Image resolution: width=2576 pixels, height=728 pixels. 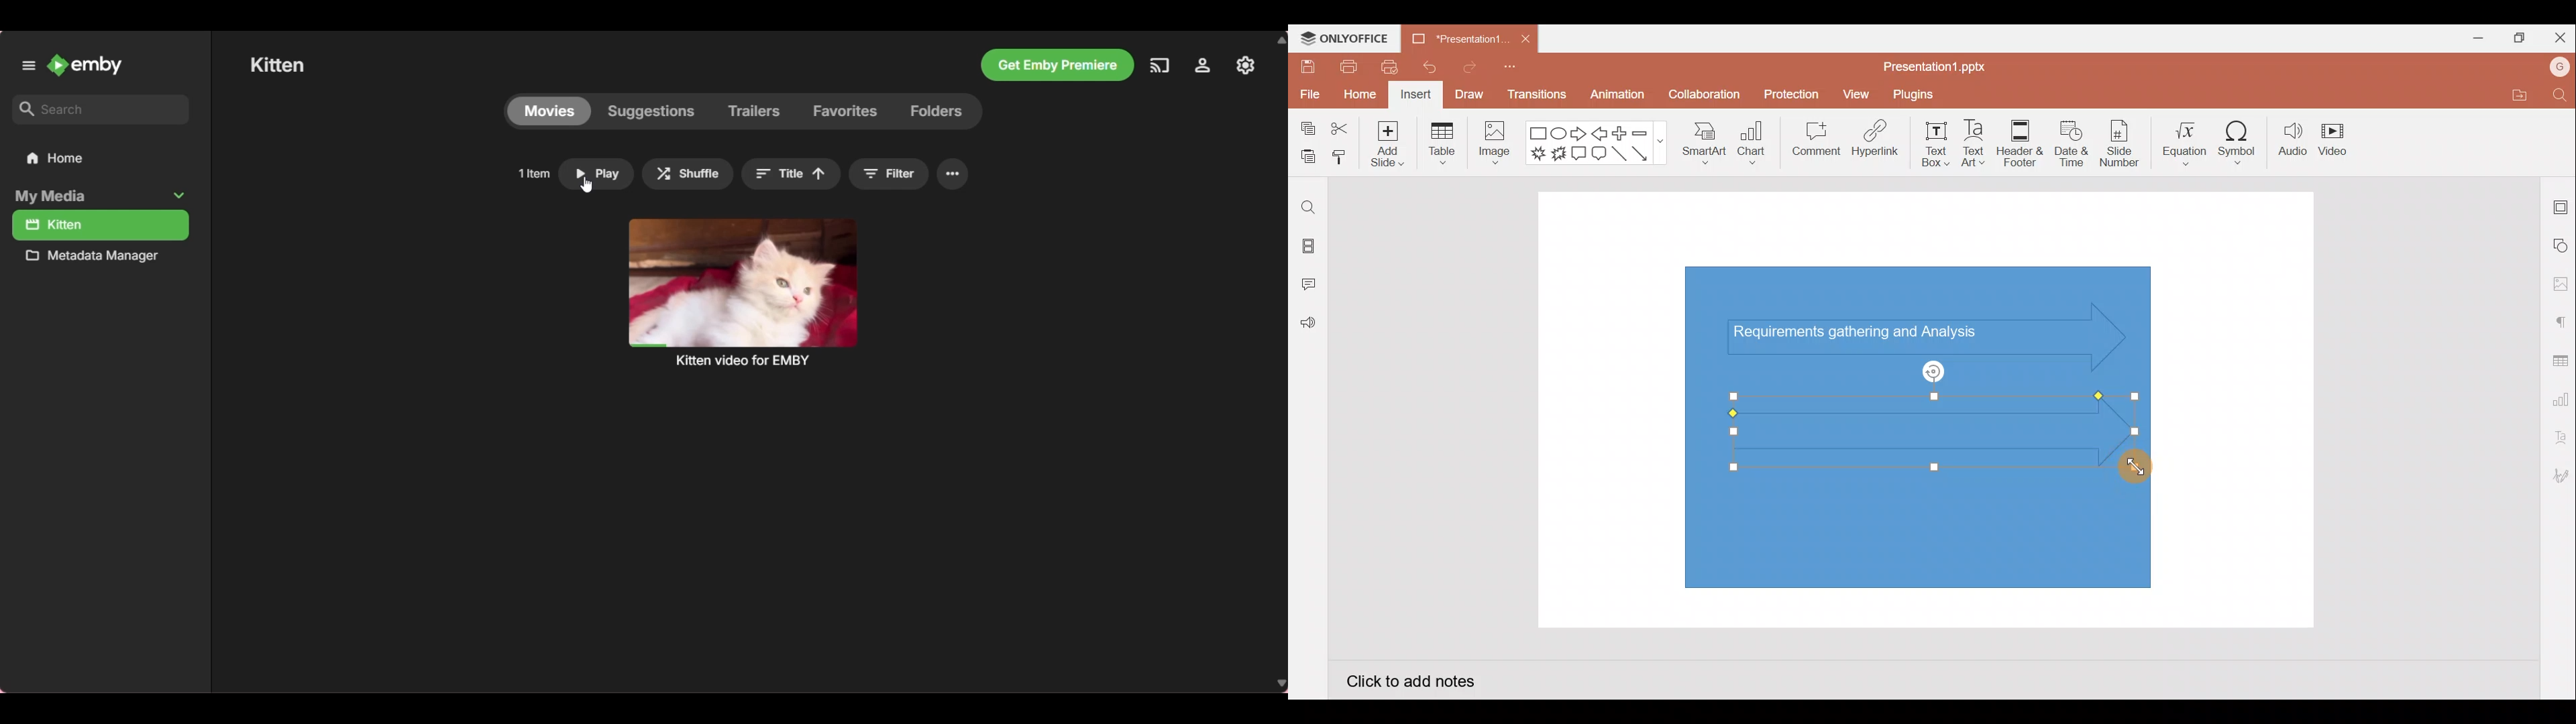 I want to click on Image, so click(x=1492, y=146).